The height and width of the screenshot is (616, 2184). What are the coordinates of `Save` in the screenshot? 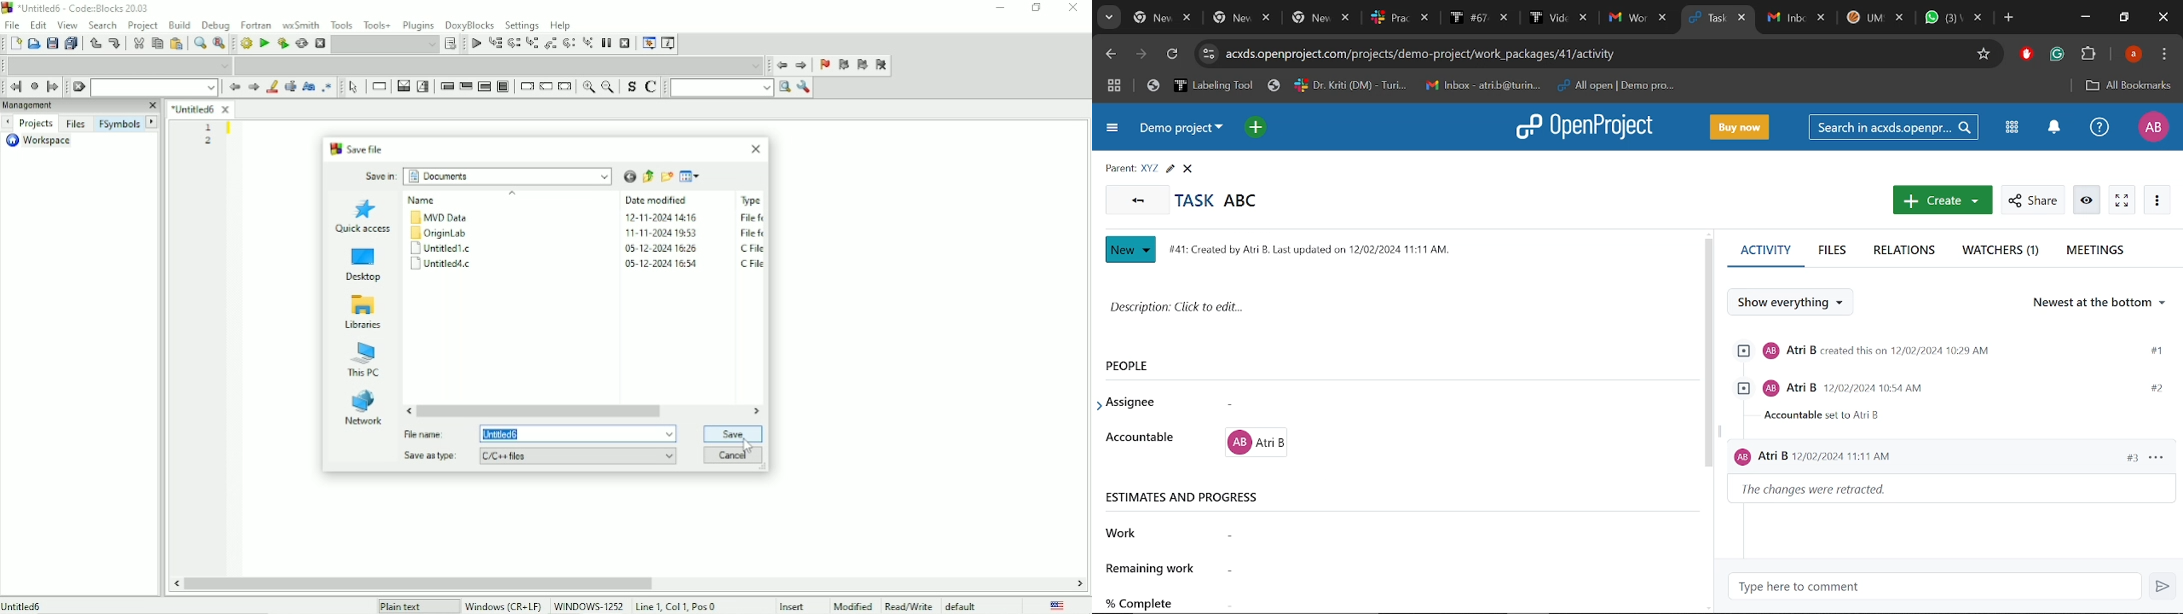 It's located at (732, 435).